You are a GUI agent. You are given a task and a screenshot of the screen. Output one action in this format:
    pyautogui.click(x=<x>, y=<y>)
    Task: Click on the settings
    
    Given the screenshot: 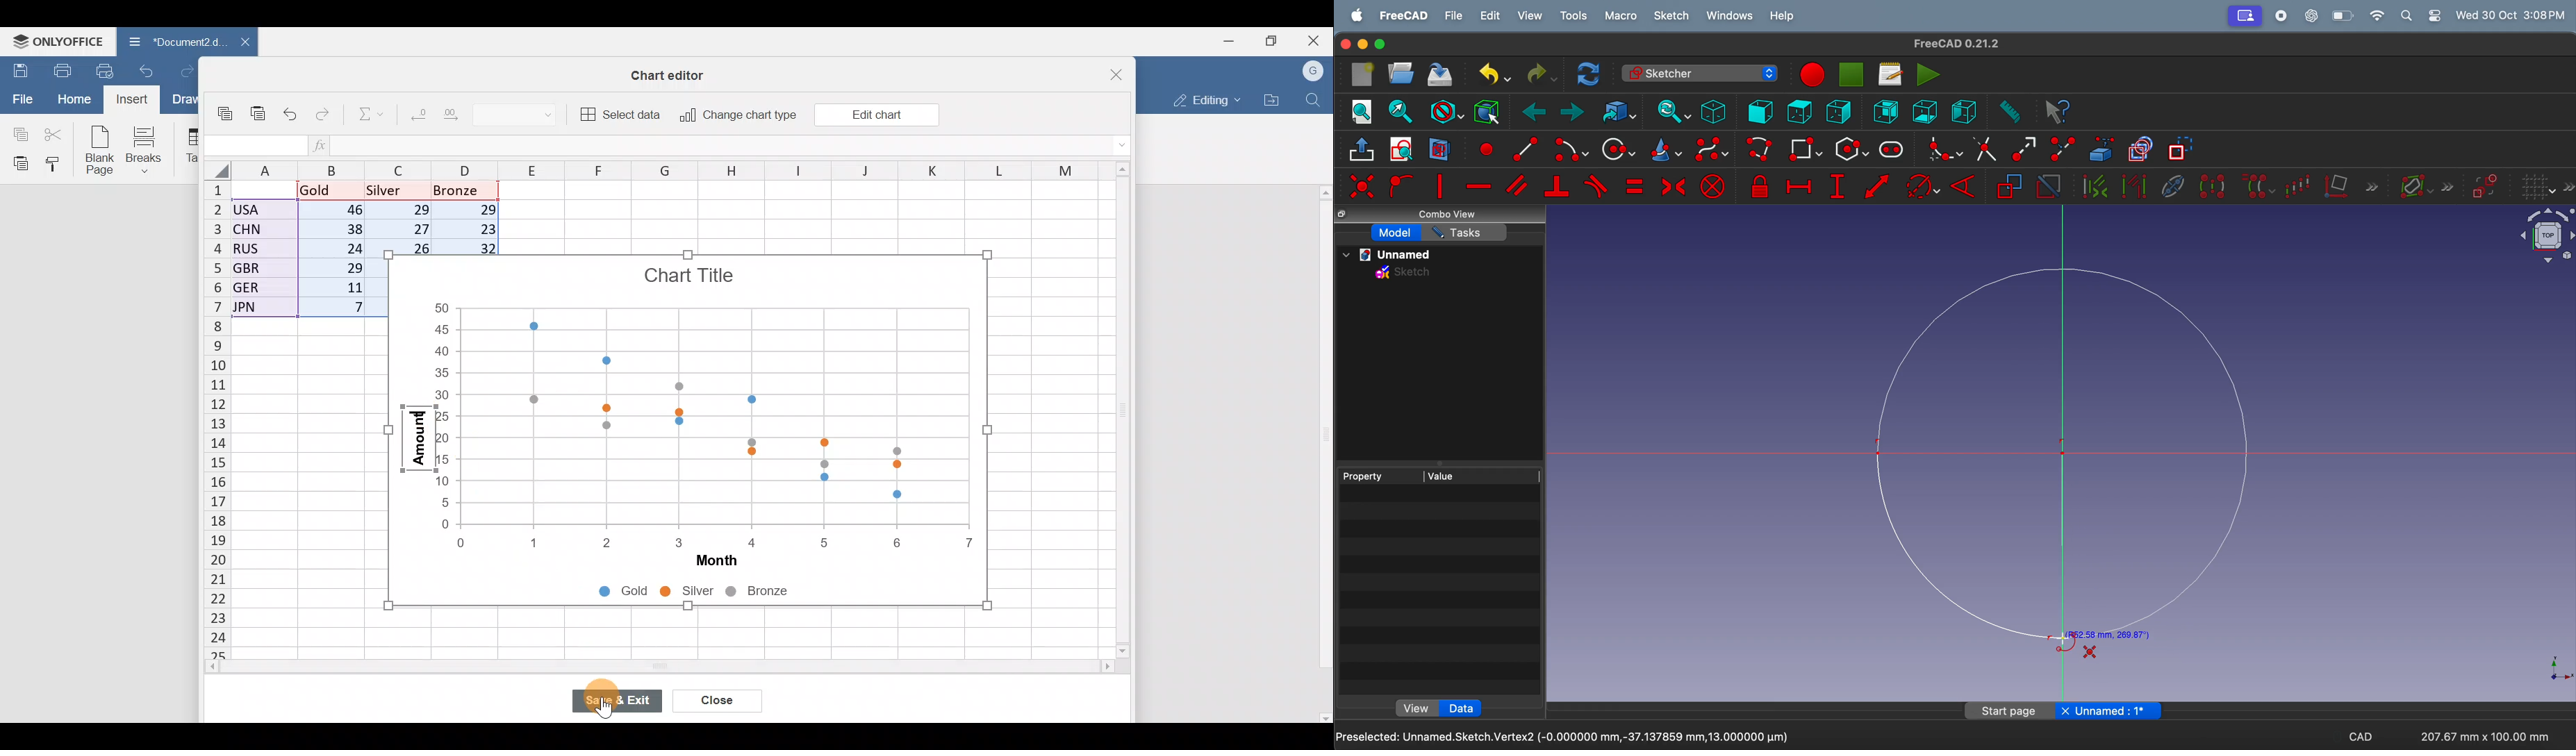 What is the action you would take?
    pyautogui.click(x=2434, y=16)
    